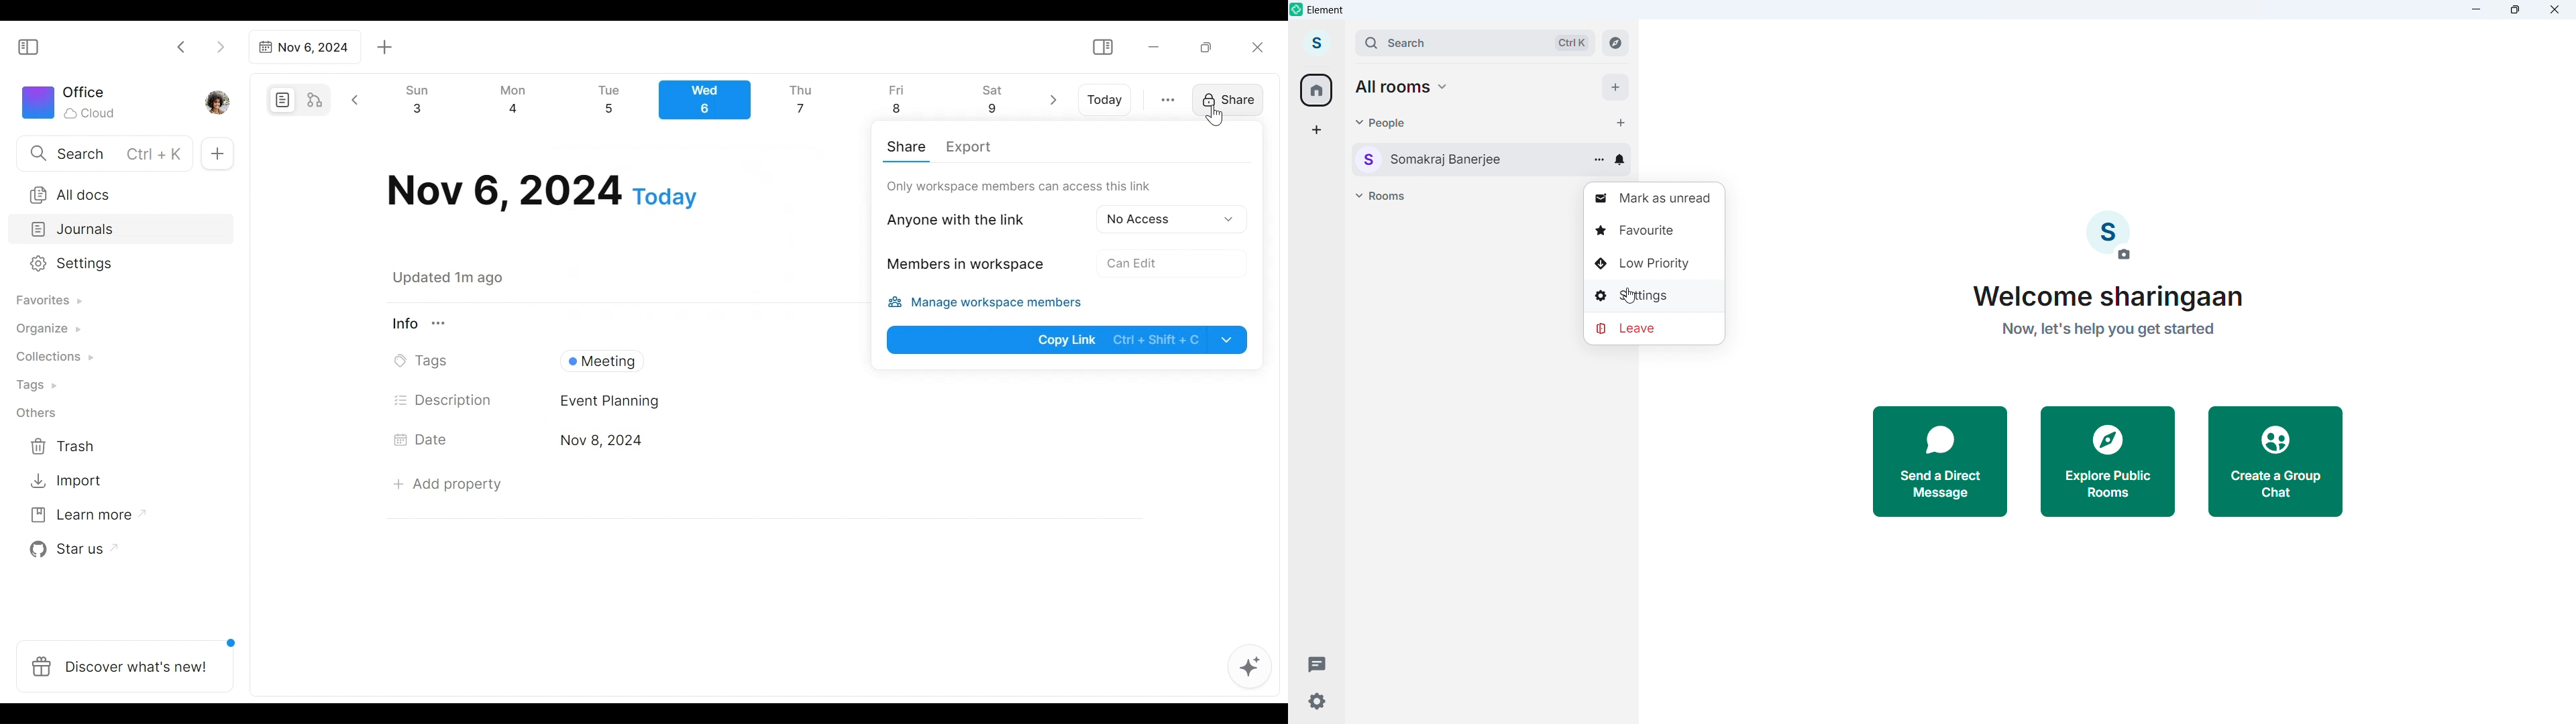  I want to click on people , so click(1381, 122).